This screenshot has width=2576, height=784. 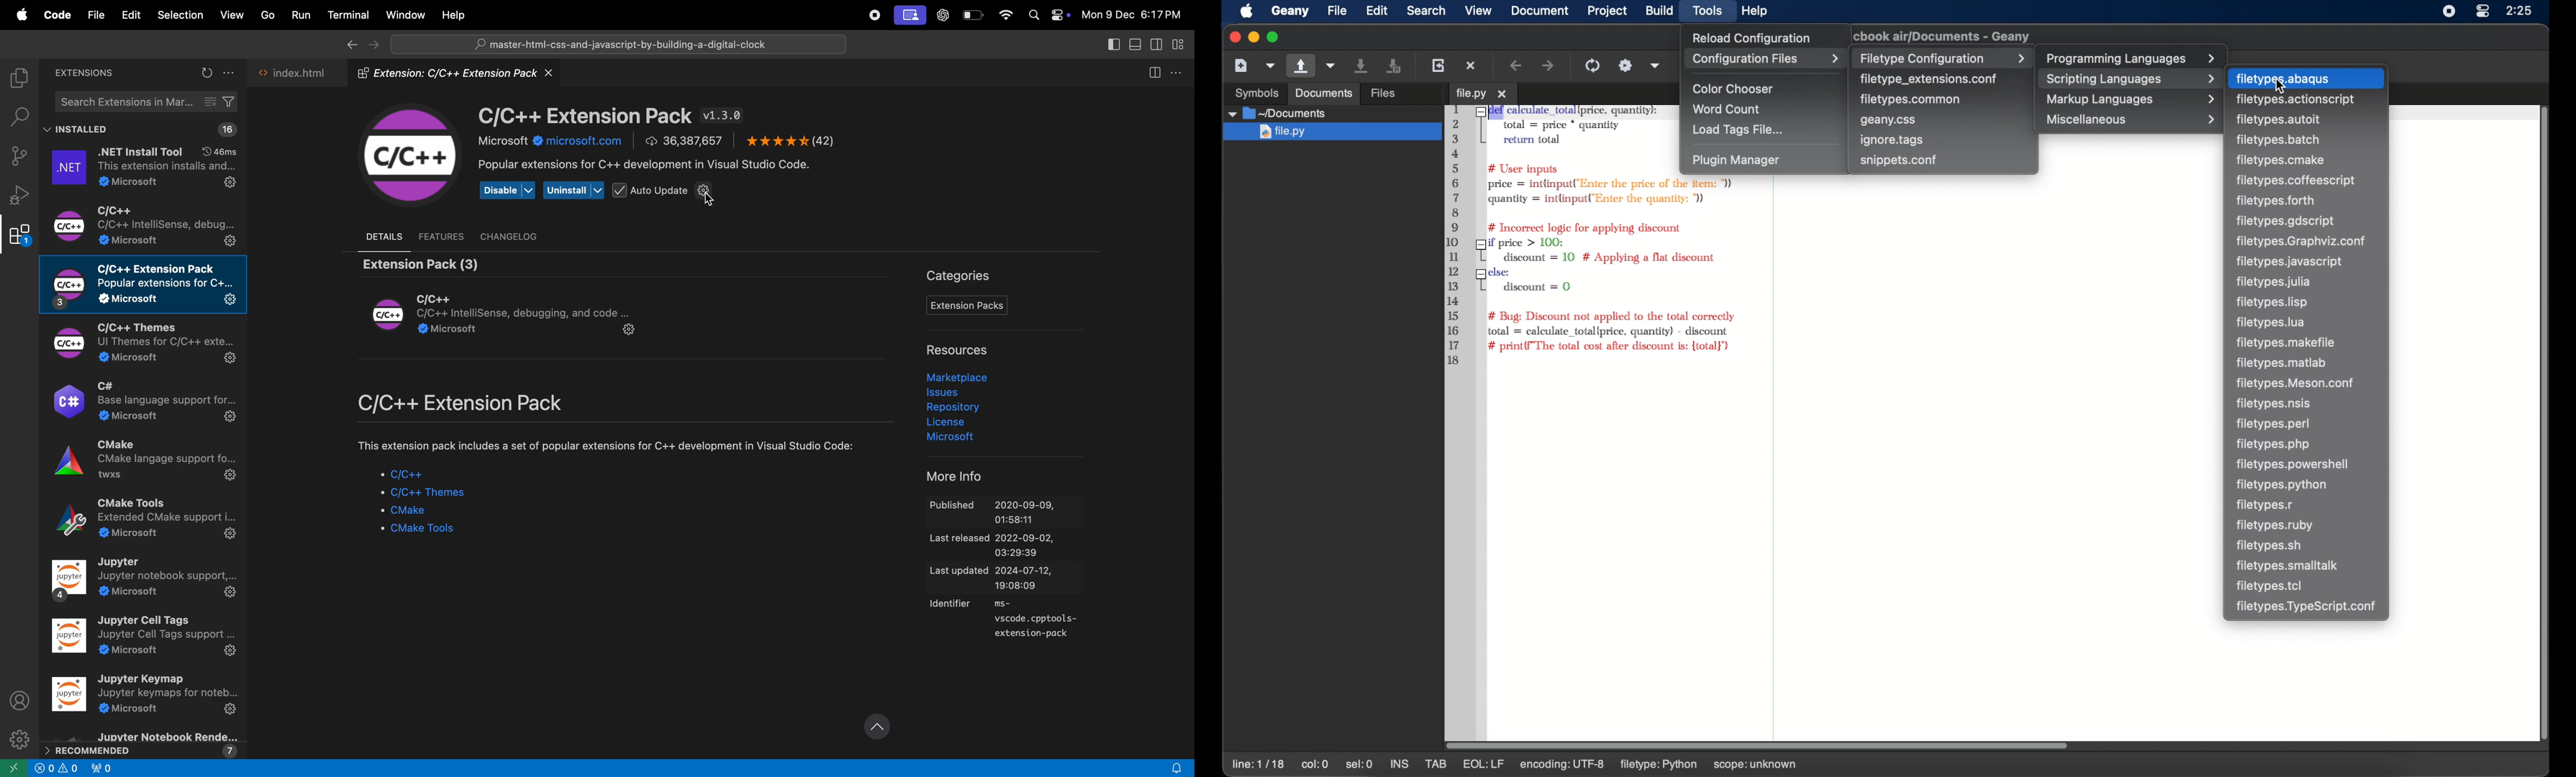 What do you see at coordinates (233, 15) in the screenshot?
I see `View` at bounding box center [233, 15].